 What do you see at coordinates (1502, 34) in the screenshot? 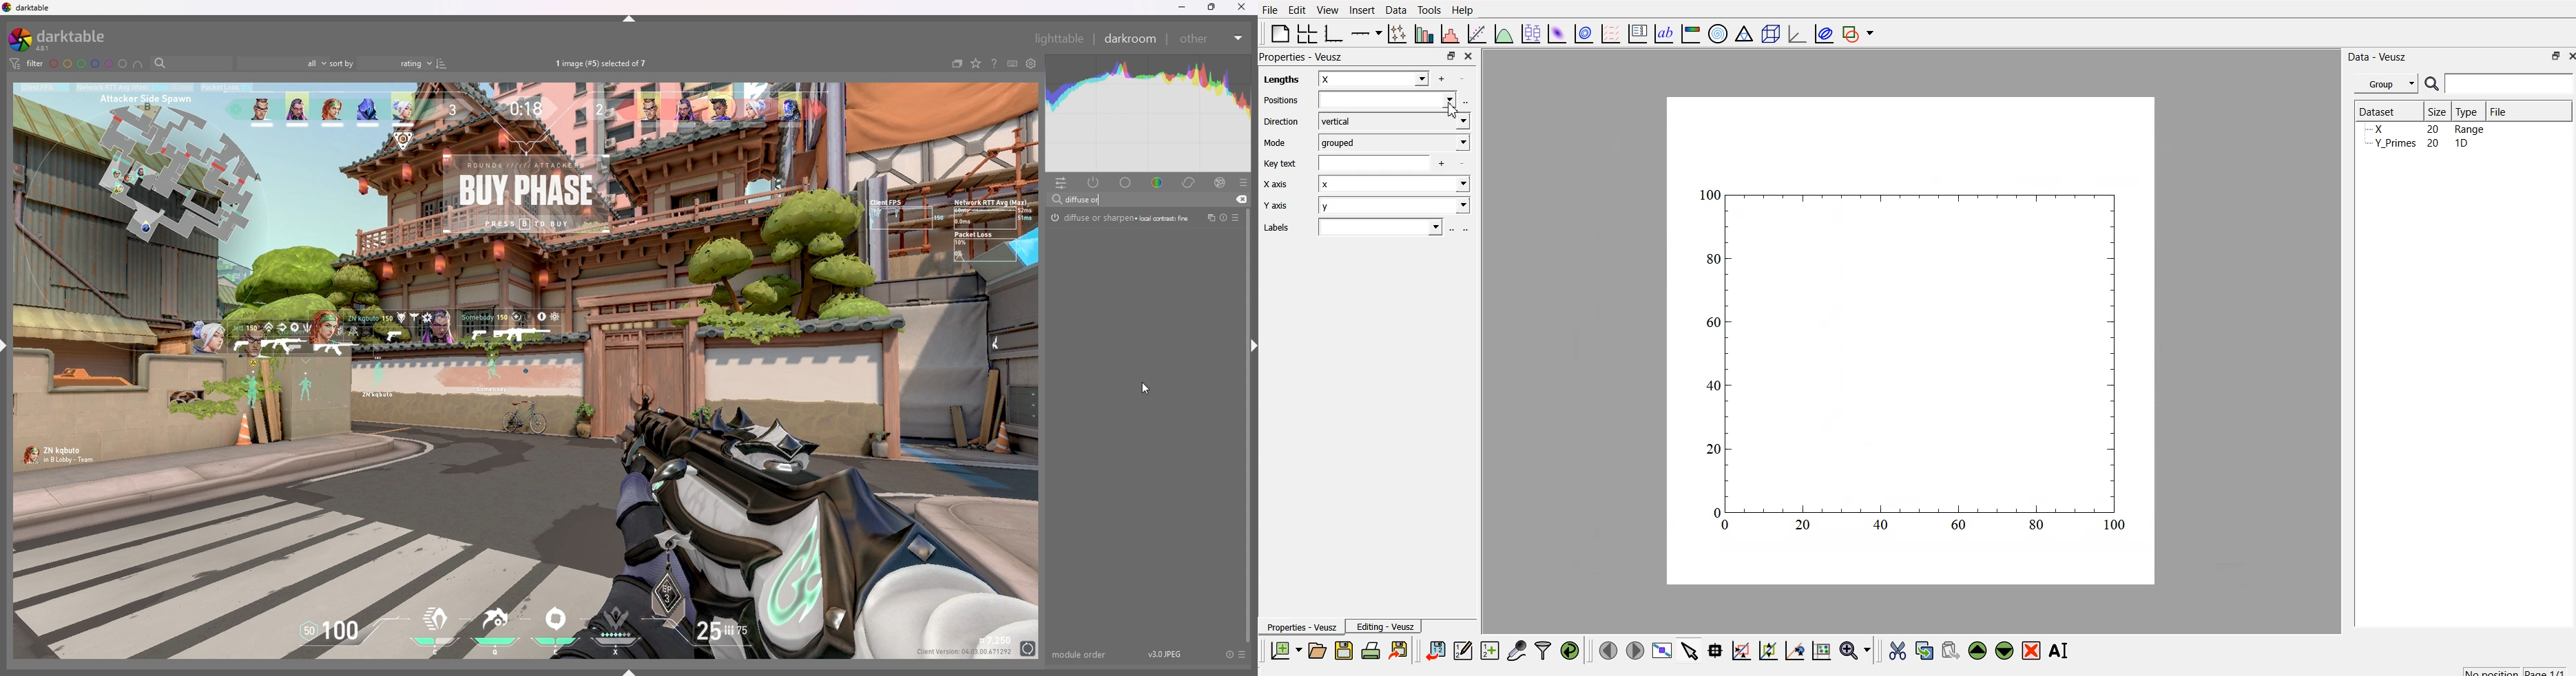
I see `plot function` at bounding box center [1502, 34].